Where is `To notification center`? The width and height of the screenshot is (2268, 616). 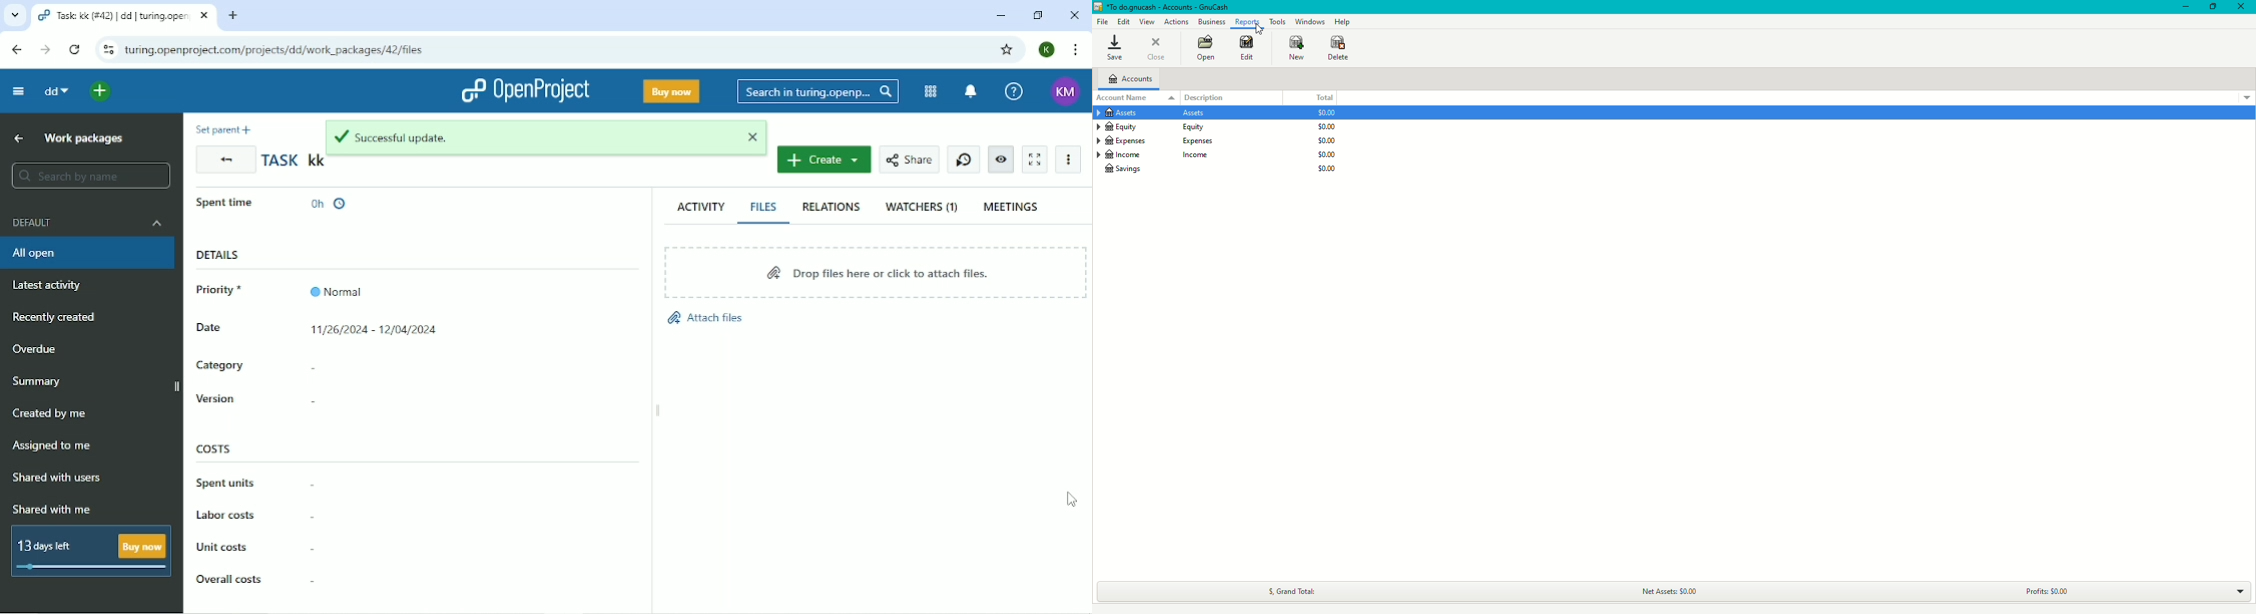
To notification center is located at coordinates (970, 93).